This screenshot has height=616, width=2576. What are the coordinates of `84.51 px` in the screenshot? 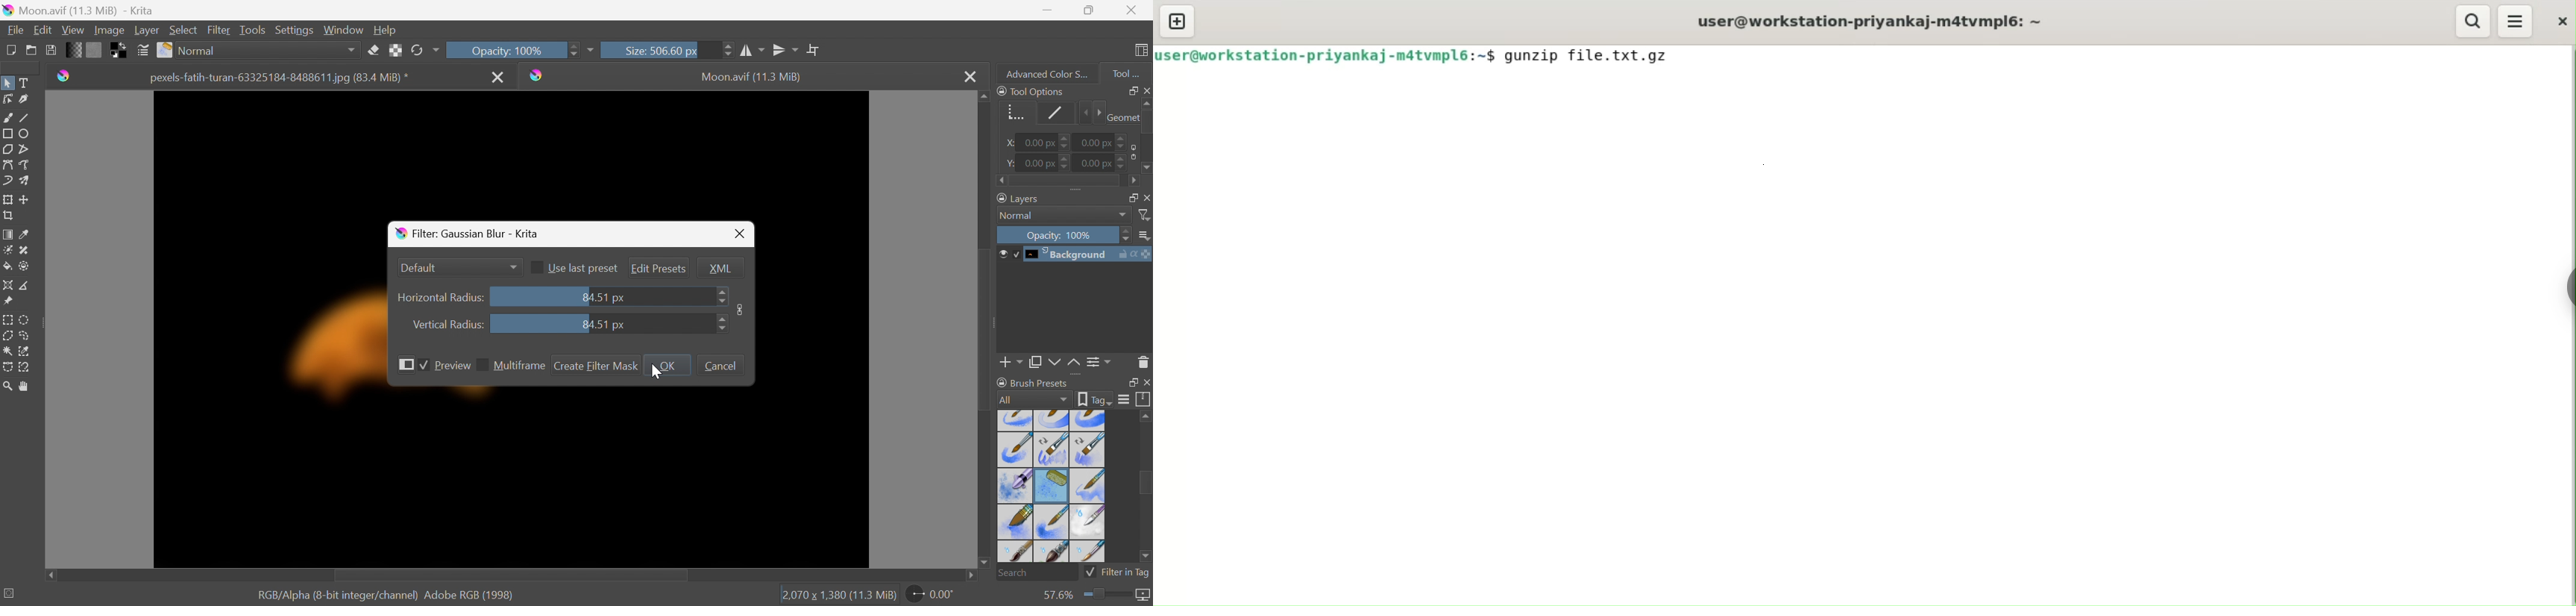 It's located at (603, 325).